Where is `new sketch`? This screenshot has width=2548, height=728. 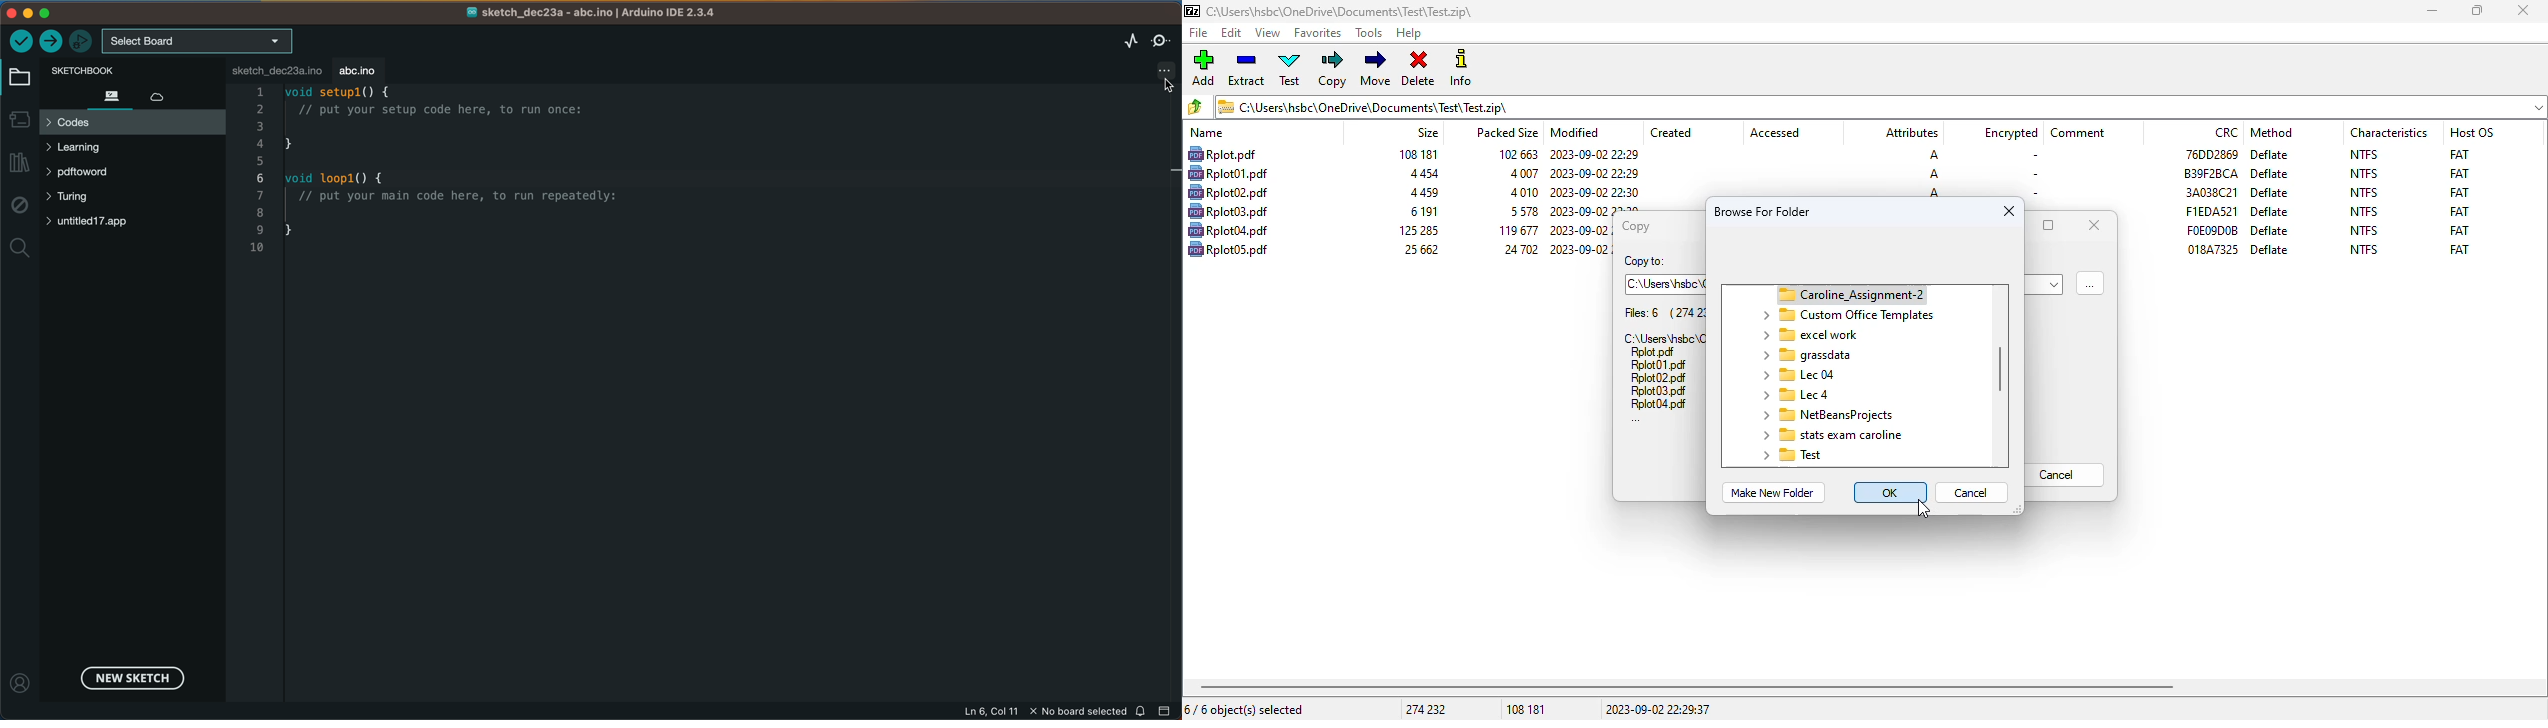 new sketch is located at coordinates (135, 679).